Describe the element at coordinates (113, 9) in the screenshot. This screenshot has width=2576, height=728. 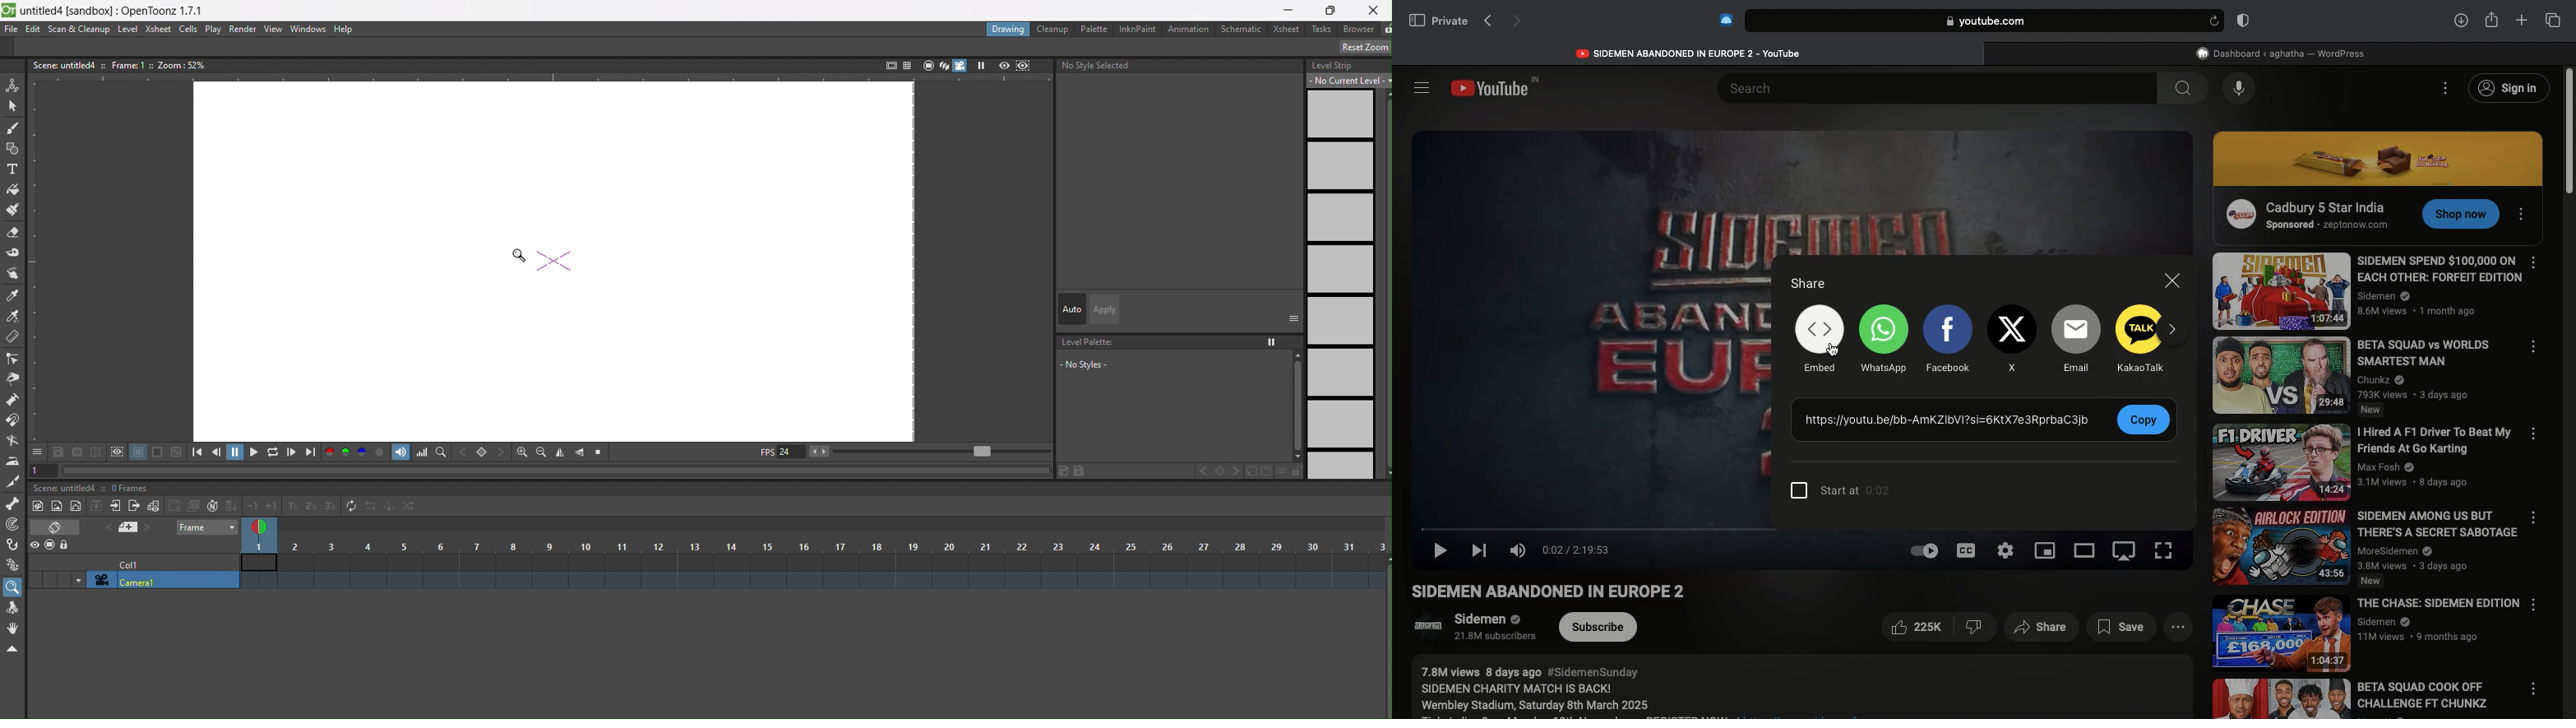
I see `file name` at that location.